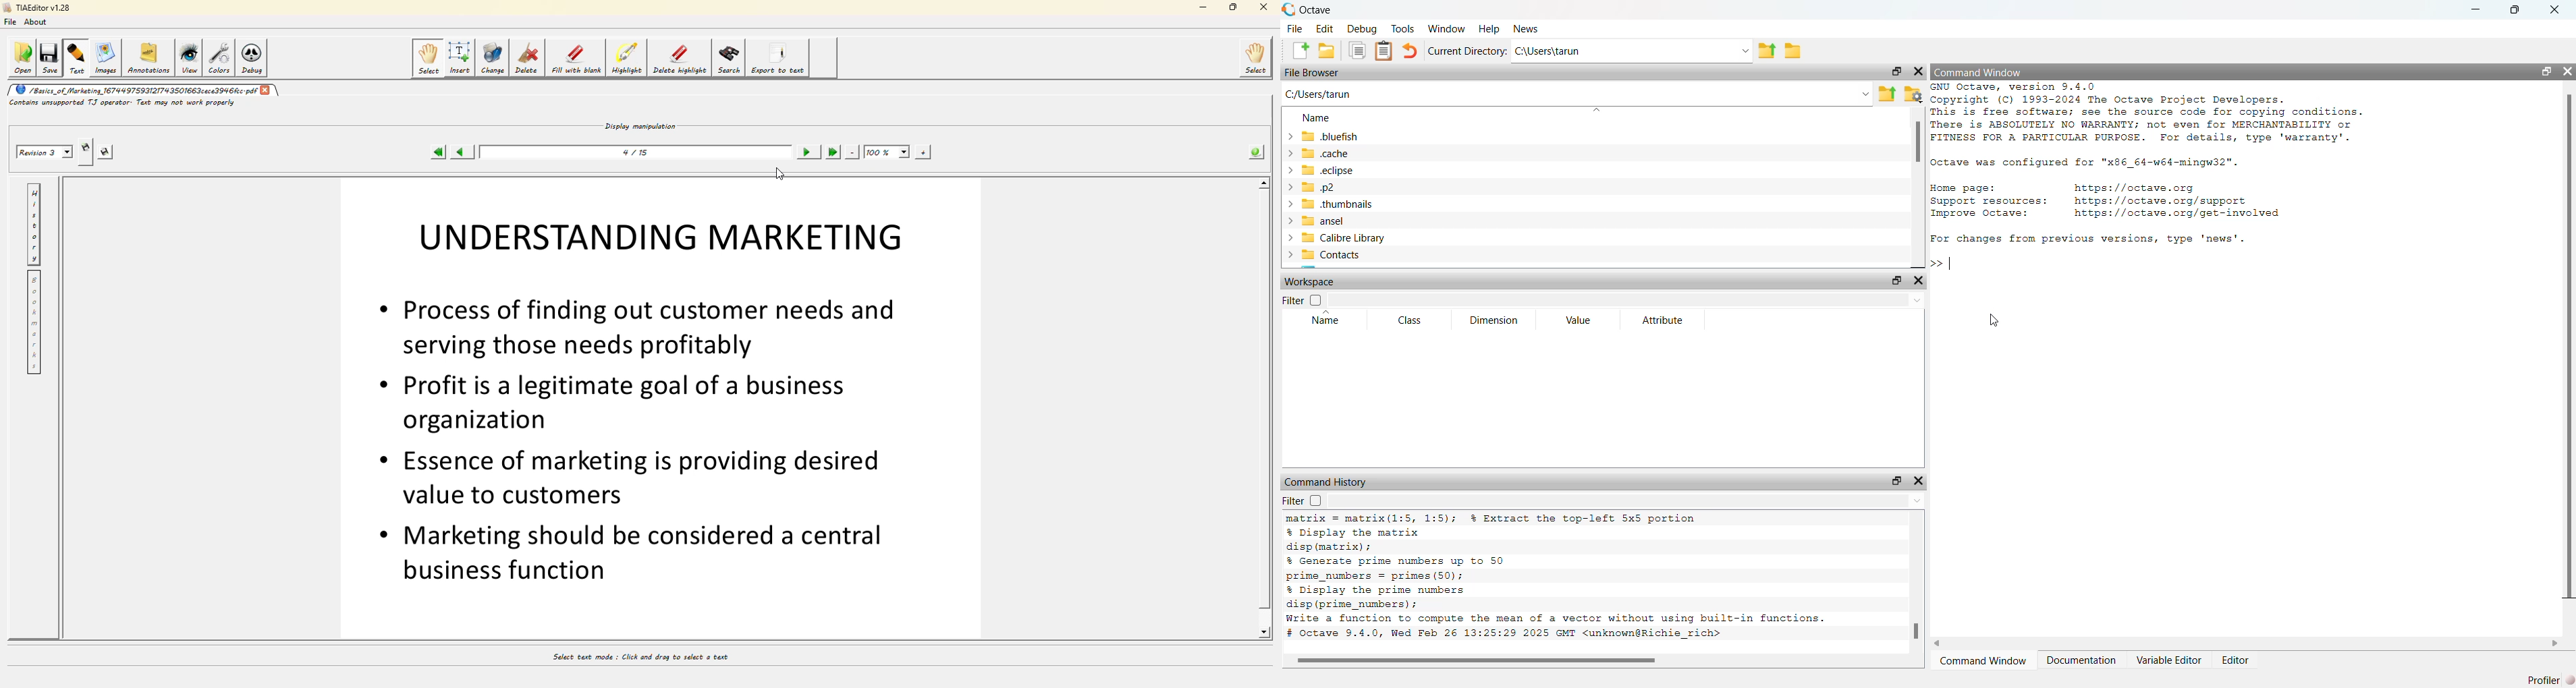 Image resolution: width=2576 pixels, height=700 pixels. Describe the element at coordinates (1325, 154) in the screenshot. I see `.cache` at that location.